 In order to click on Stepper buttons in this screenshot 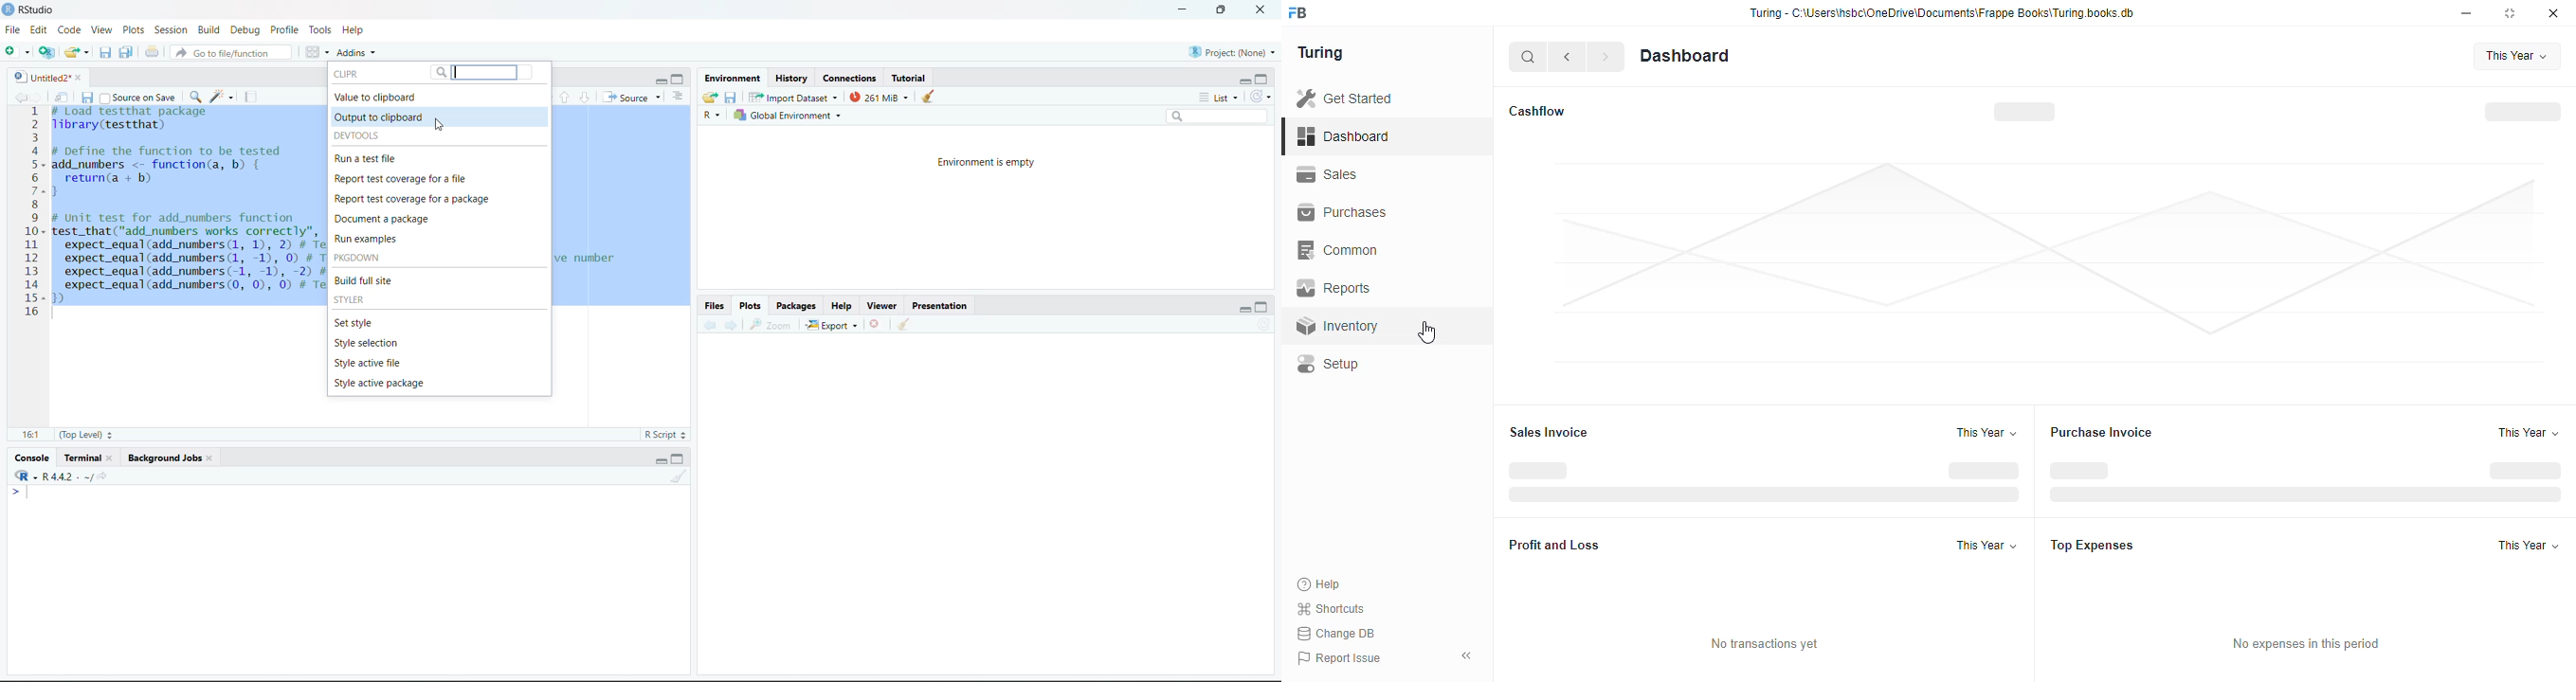, I will do `click(113, 434)`.